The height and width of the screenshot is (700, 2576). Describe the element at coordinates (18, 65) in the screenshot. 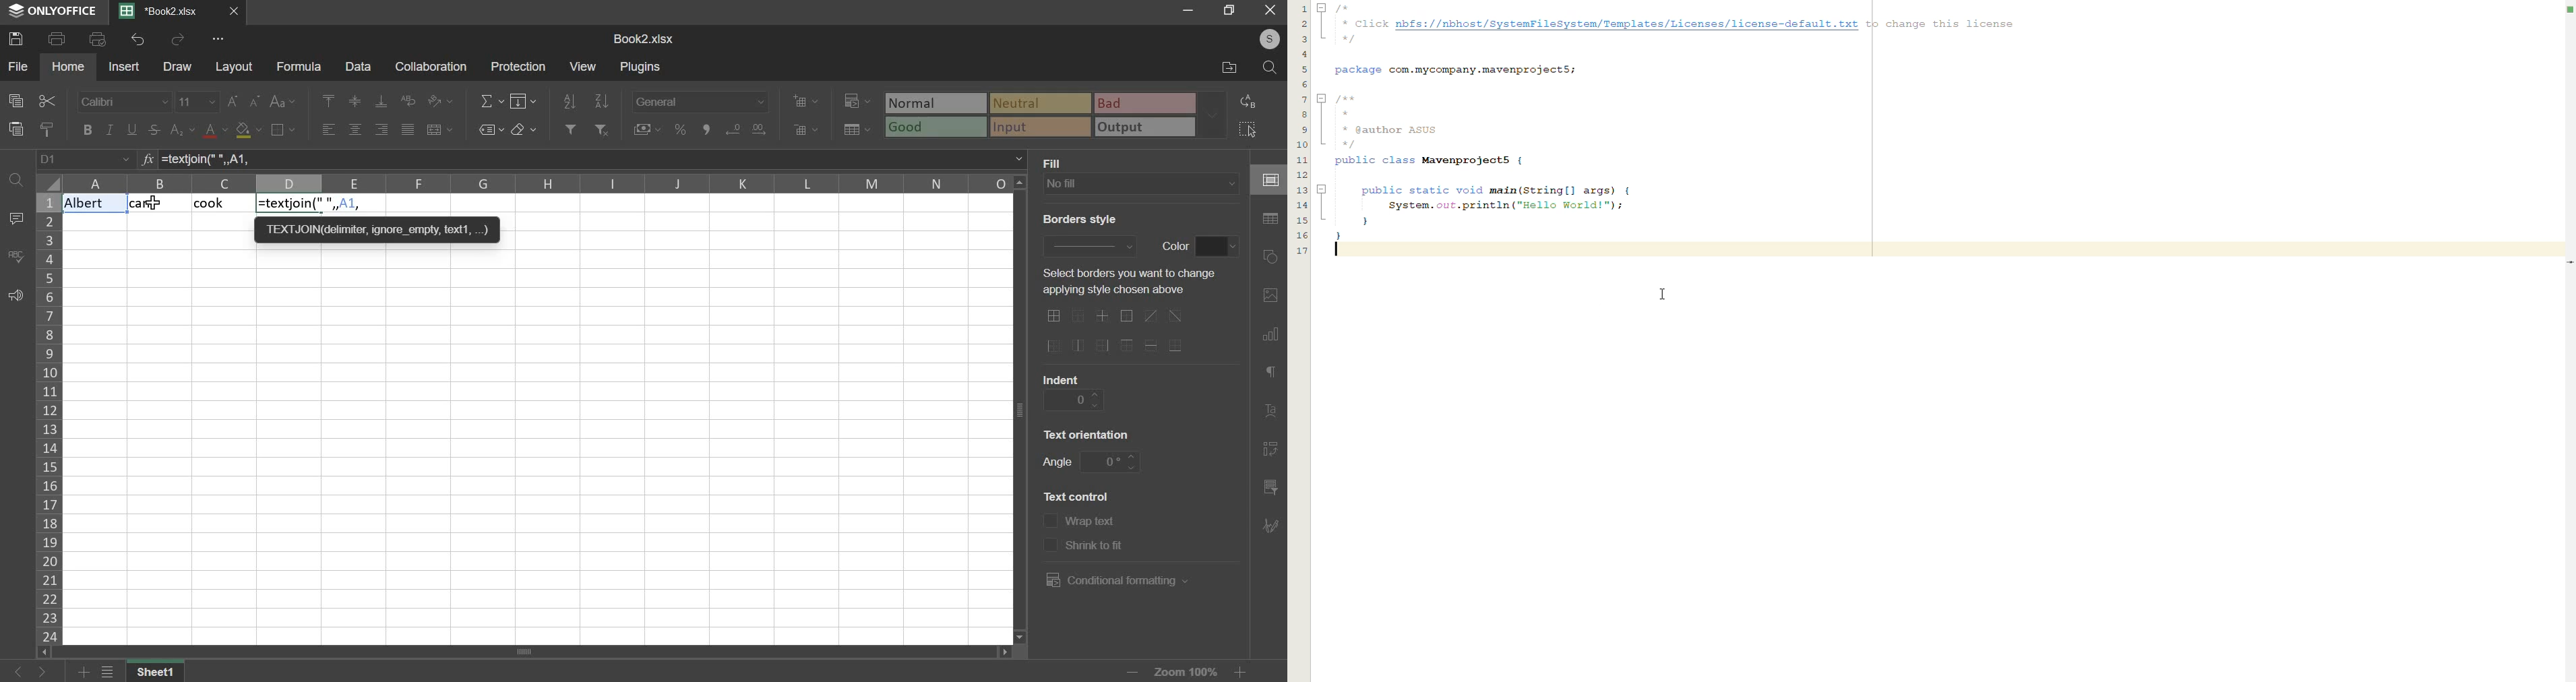

I see `file` at that location.